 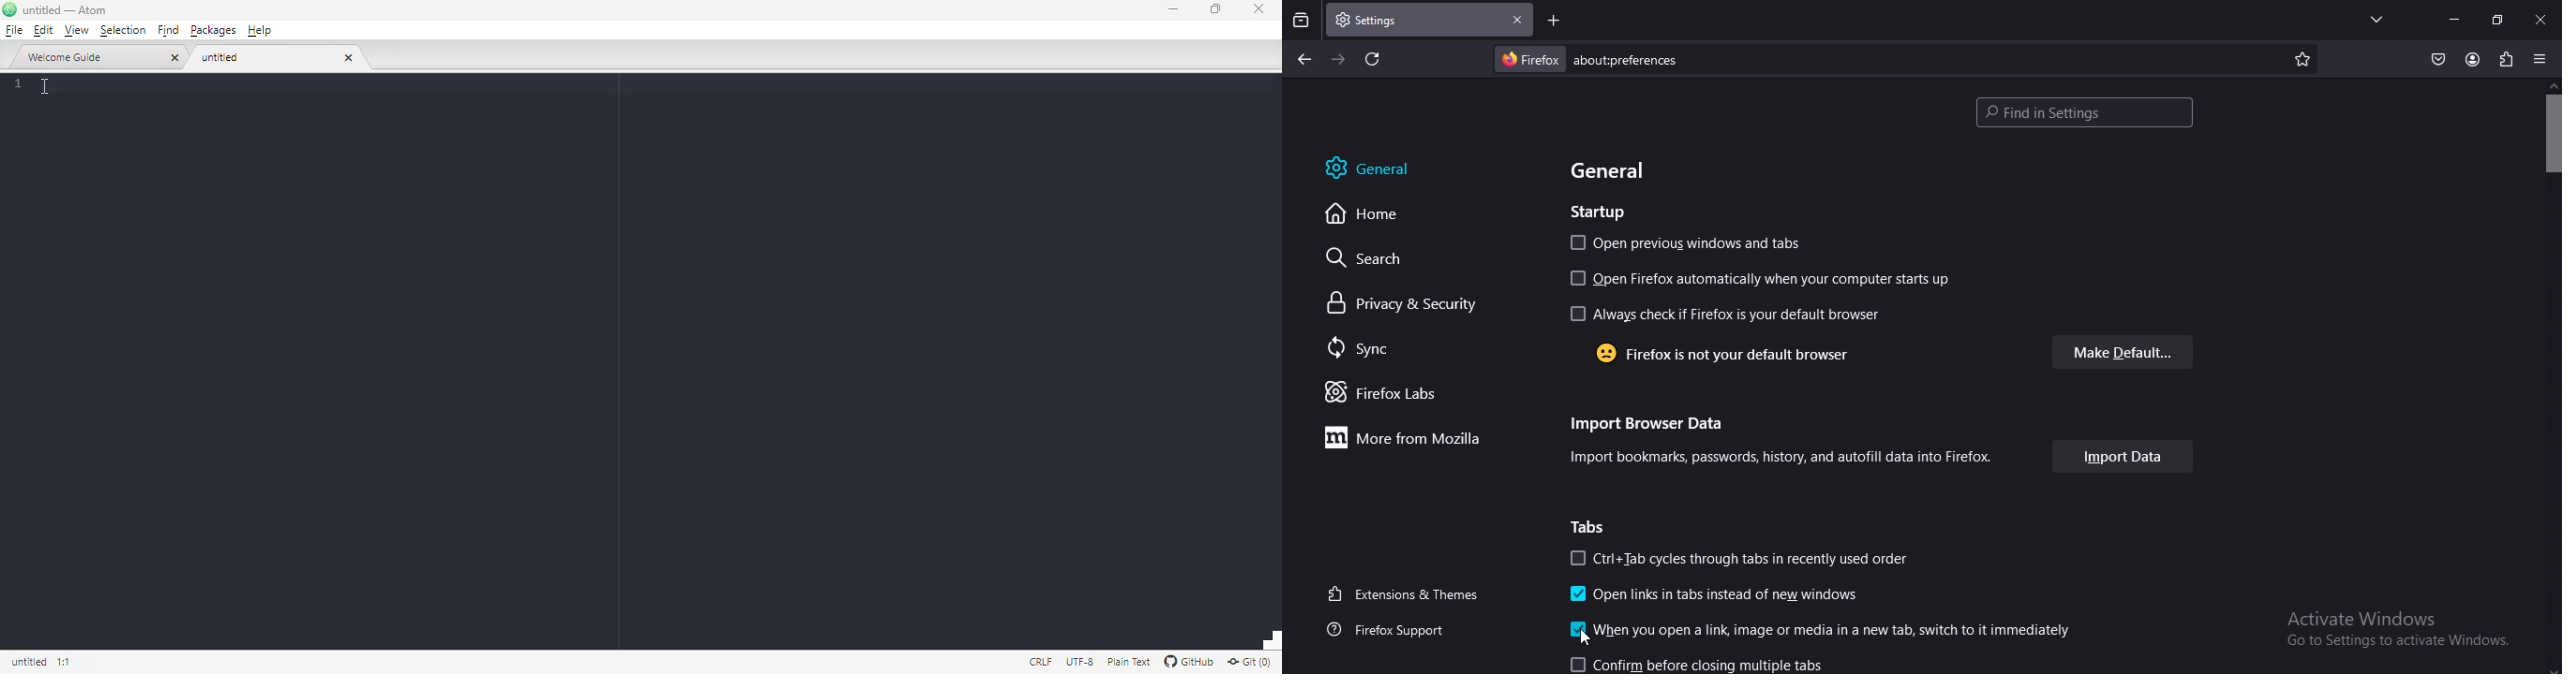 What do you see at coordinates (1259, 8) in the screenshot?
I see `close` at bounding box center [1259, 8].